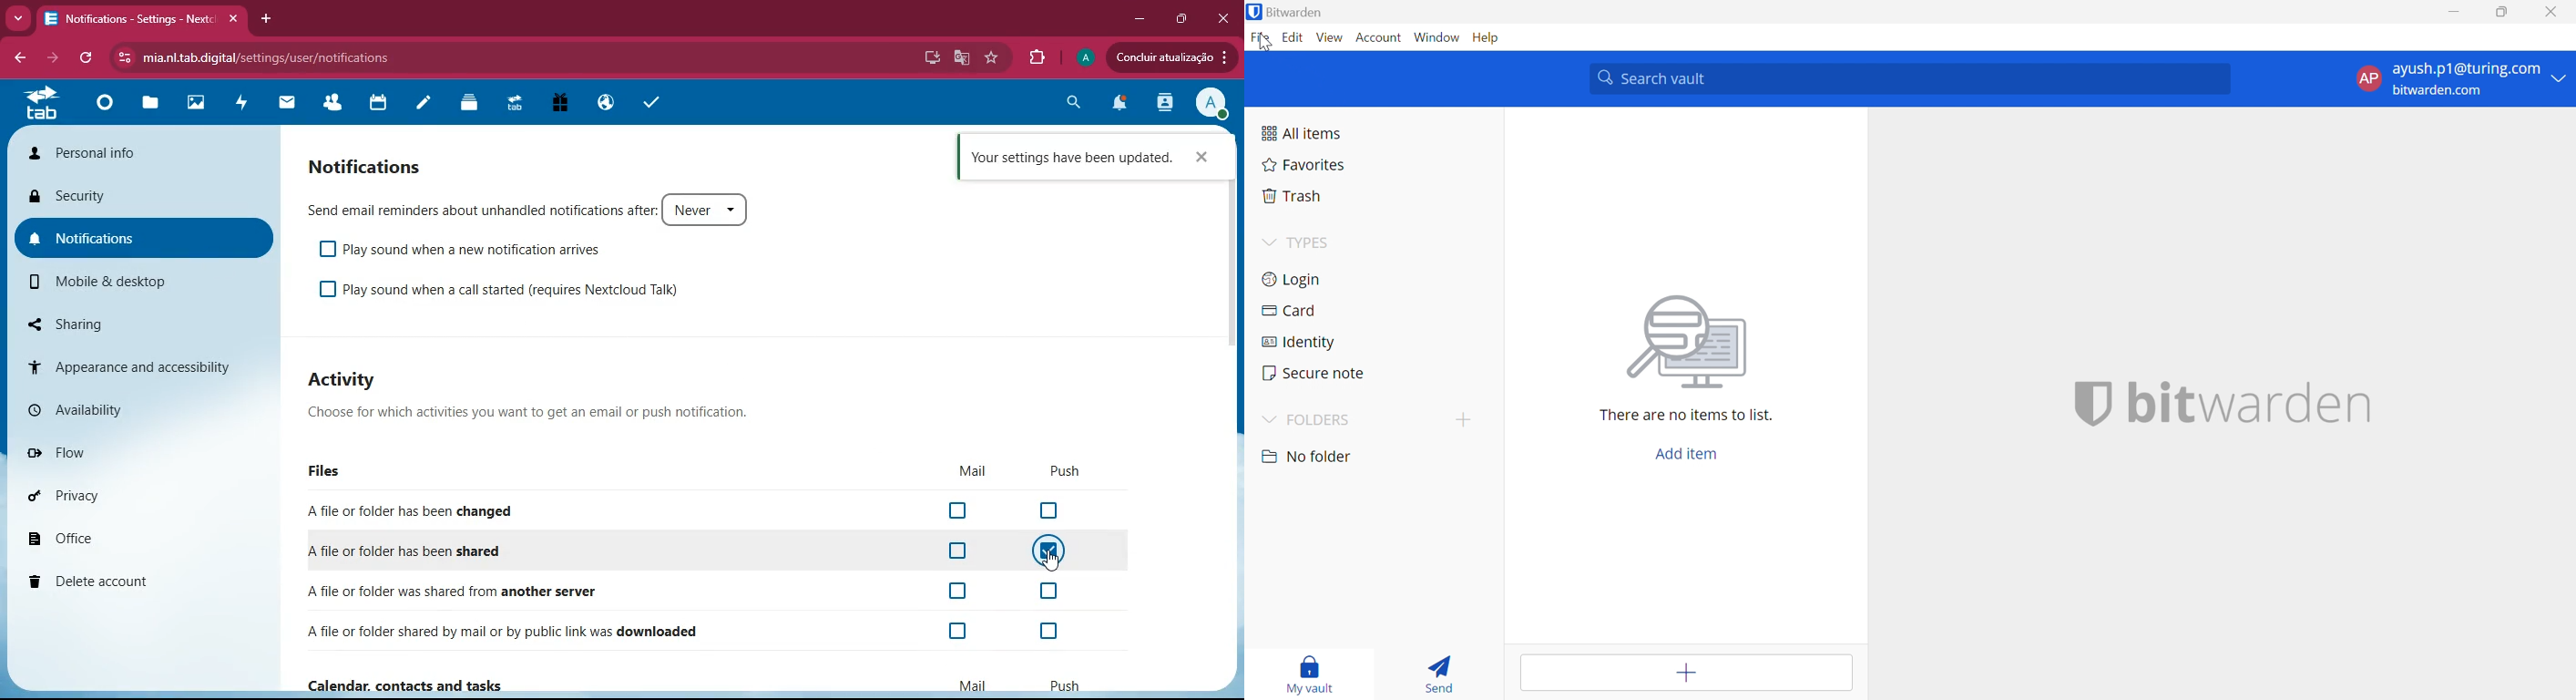 The height and width of the screenshot is (700, 2576). I want to click on files, so click(147, 107).